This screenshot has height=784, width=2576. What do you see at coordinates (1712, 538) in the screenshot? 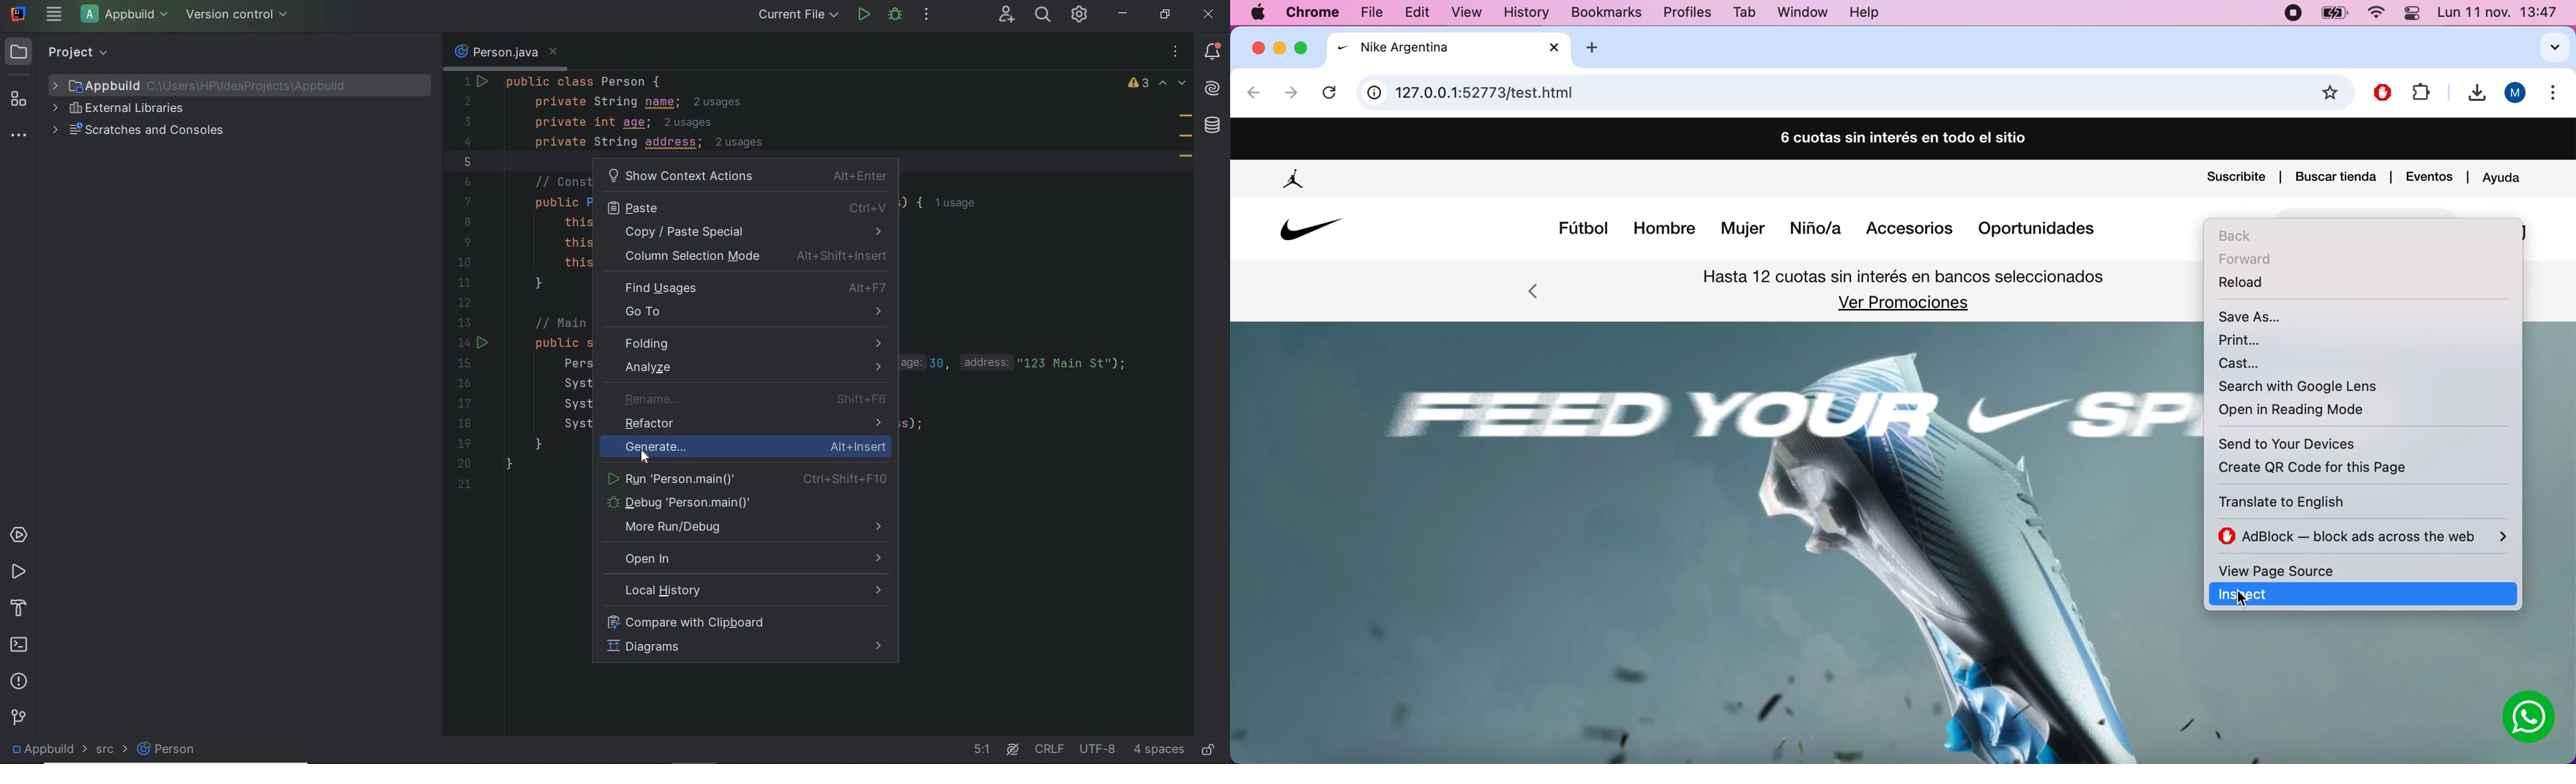
I see `image` at bounding box center [1712, 538].